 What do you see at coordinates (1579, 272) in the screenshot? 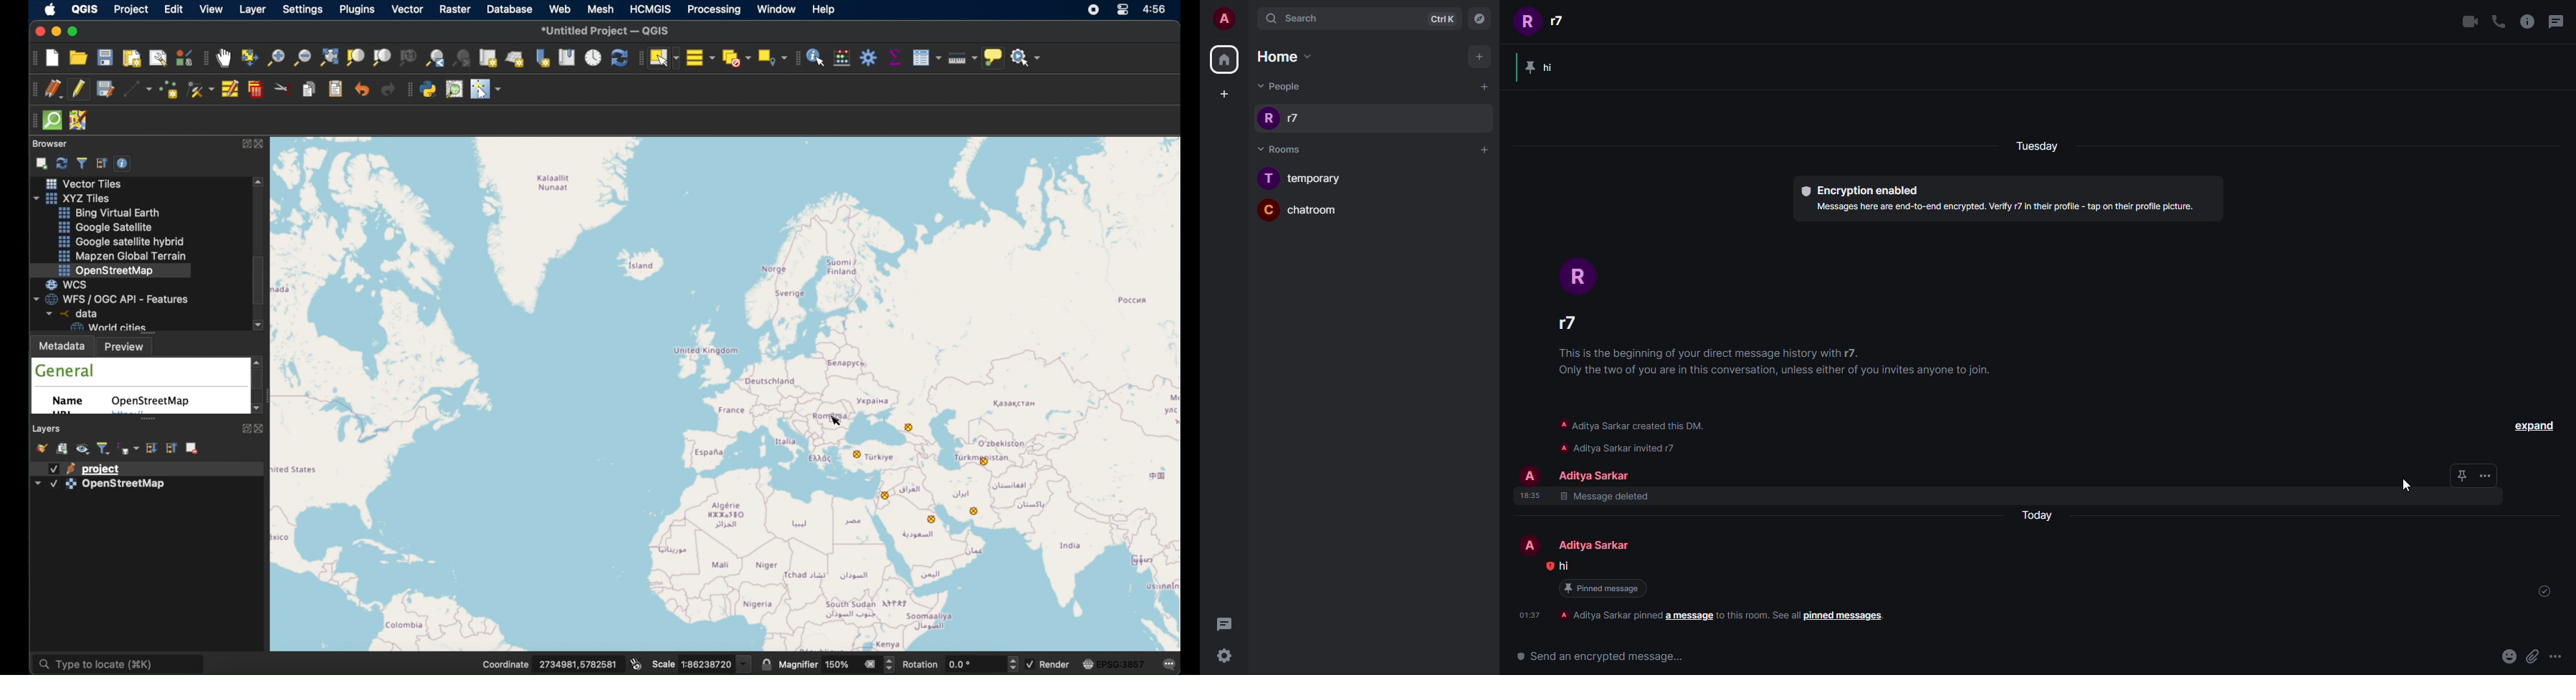
I see `profile` at bounding box center [1579, 272].